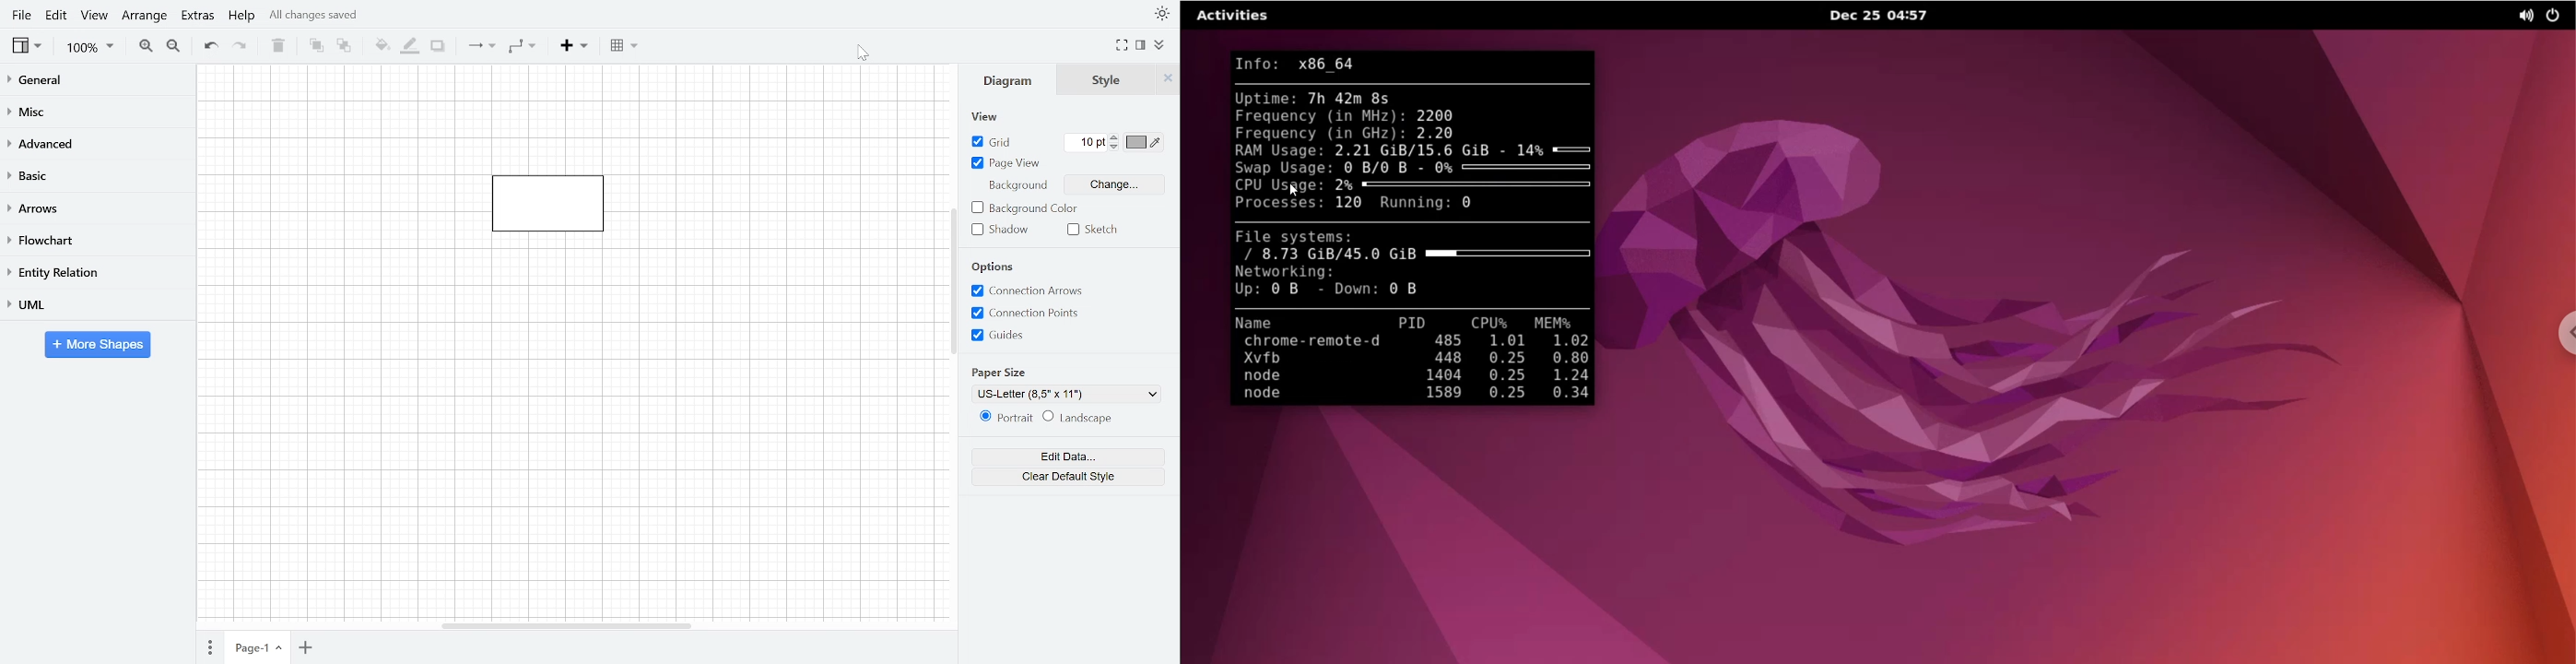  I want to click on Zoom in, so click(145, 46).